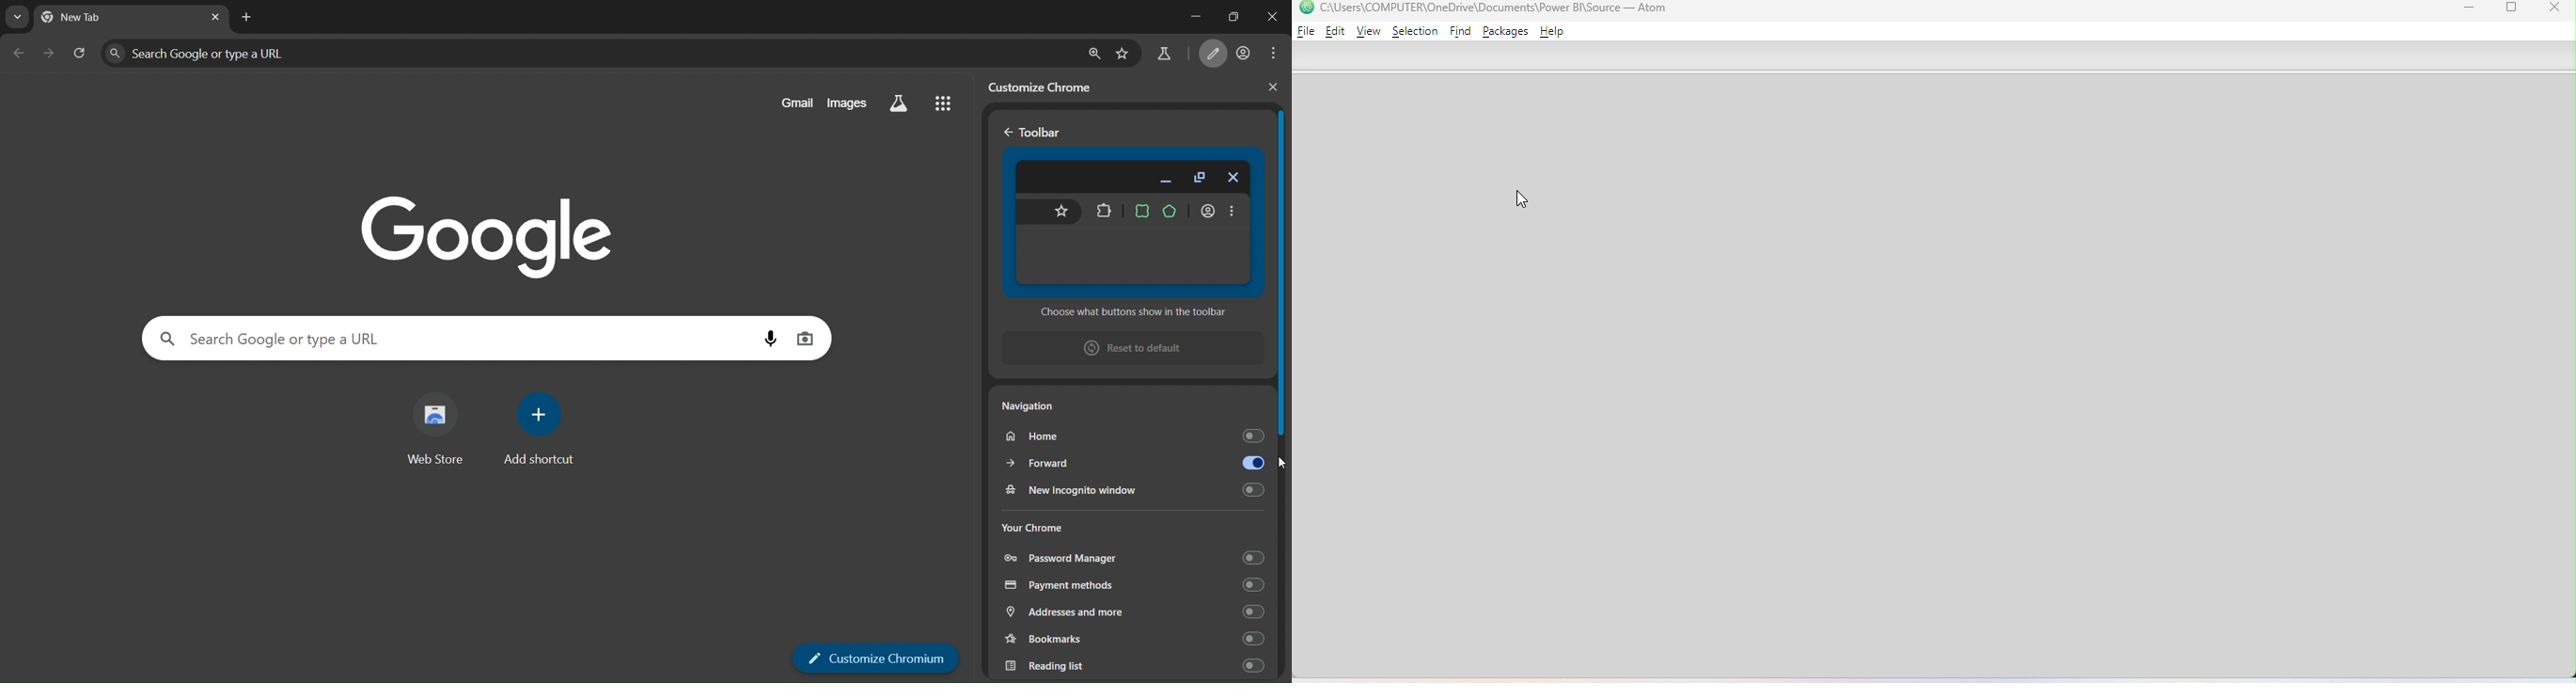 The width and height of the screenshot is (2576, 700). Describe the element at coordinates (1132, 666) in the screenshot. I see `reading list` at that location.